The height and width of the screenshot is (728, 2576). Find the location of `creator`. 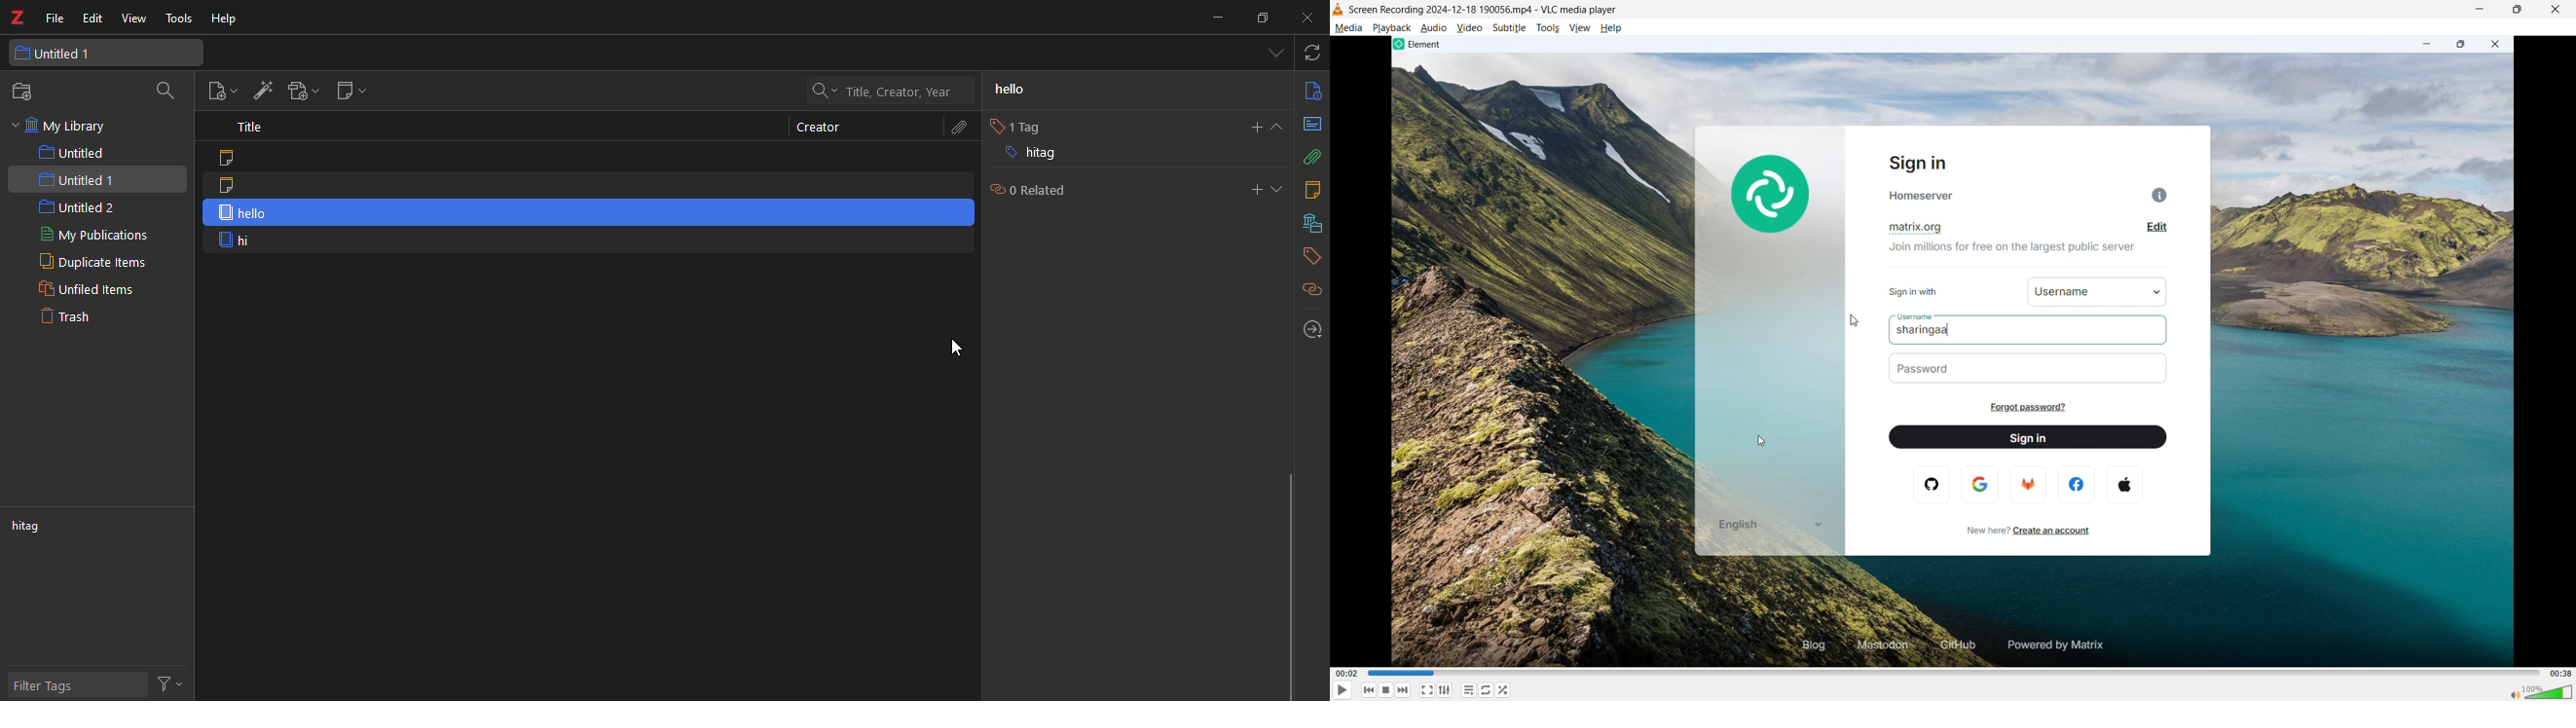

creator is located at coordinates (812, 127).